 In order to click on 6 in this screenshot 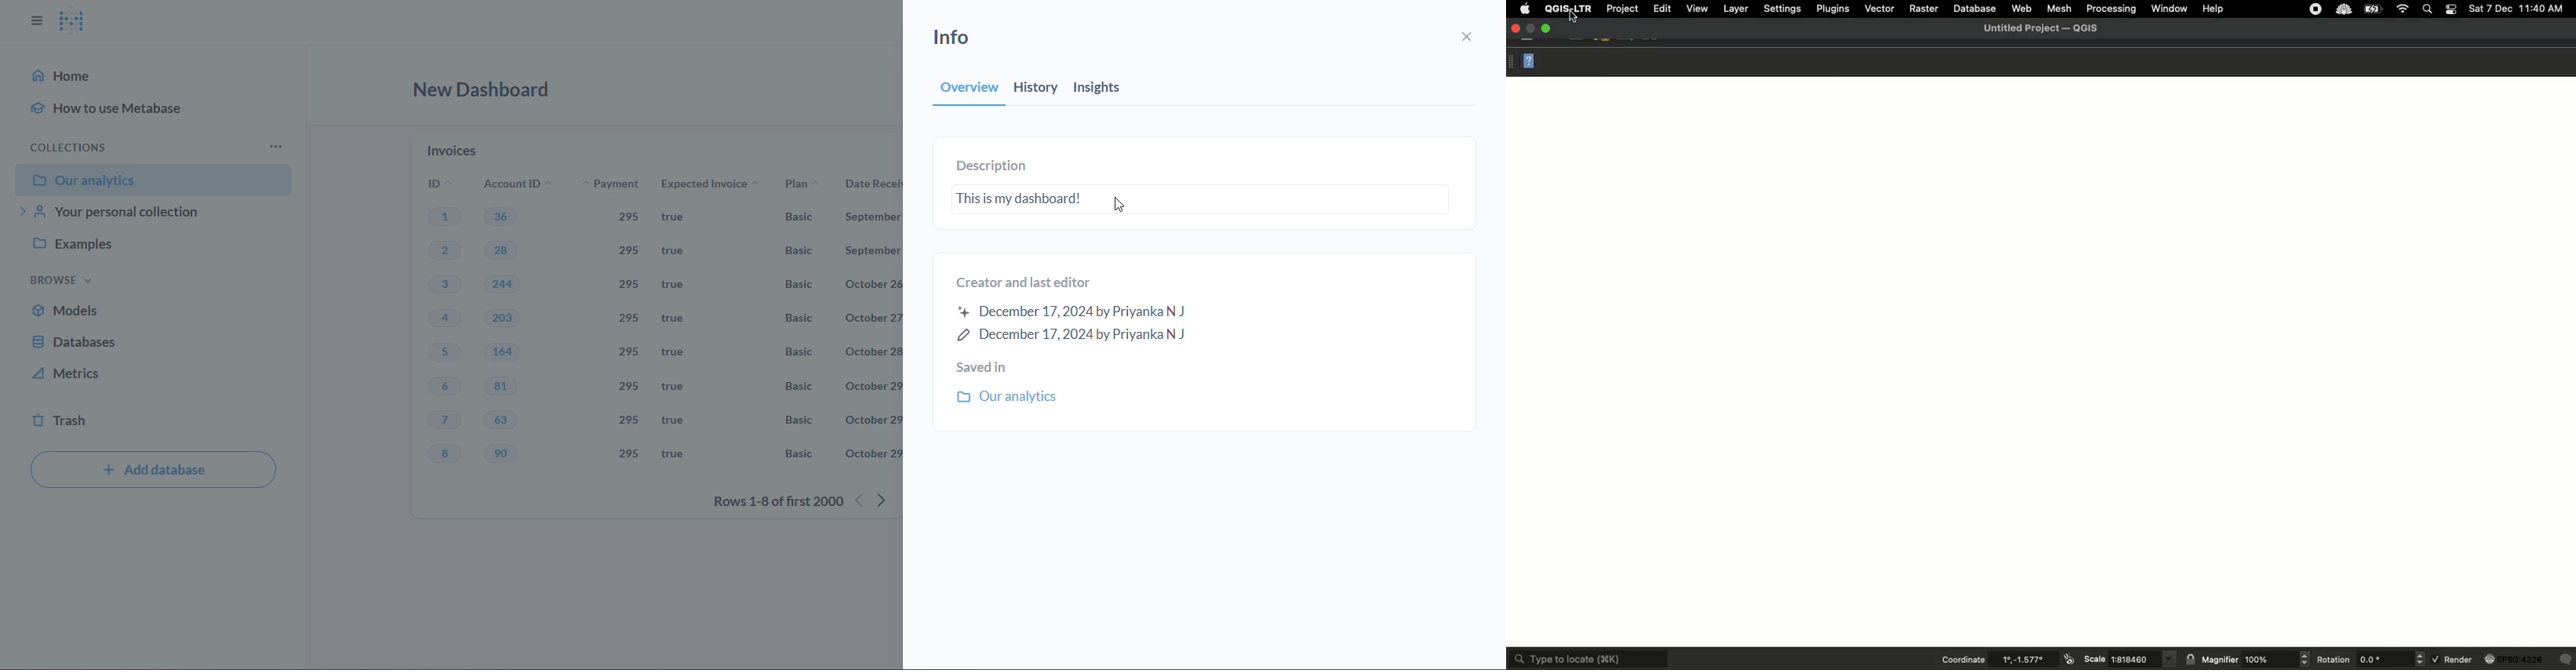, I will do `click(444, 388)`.